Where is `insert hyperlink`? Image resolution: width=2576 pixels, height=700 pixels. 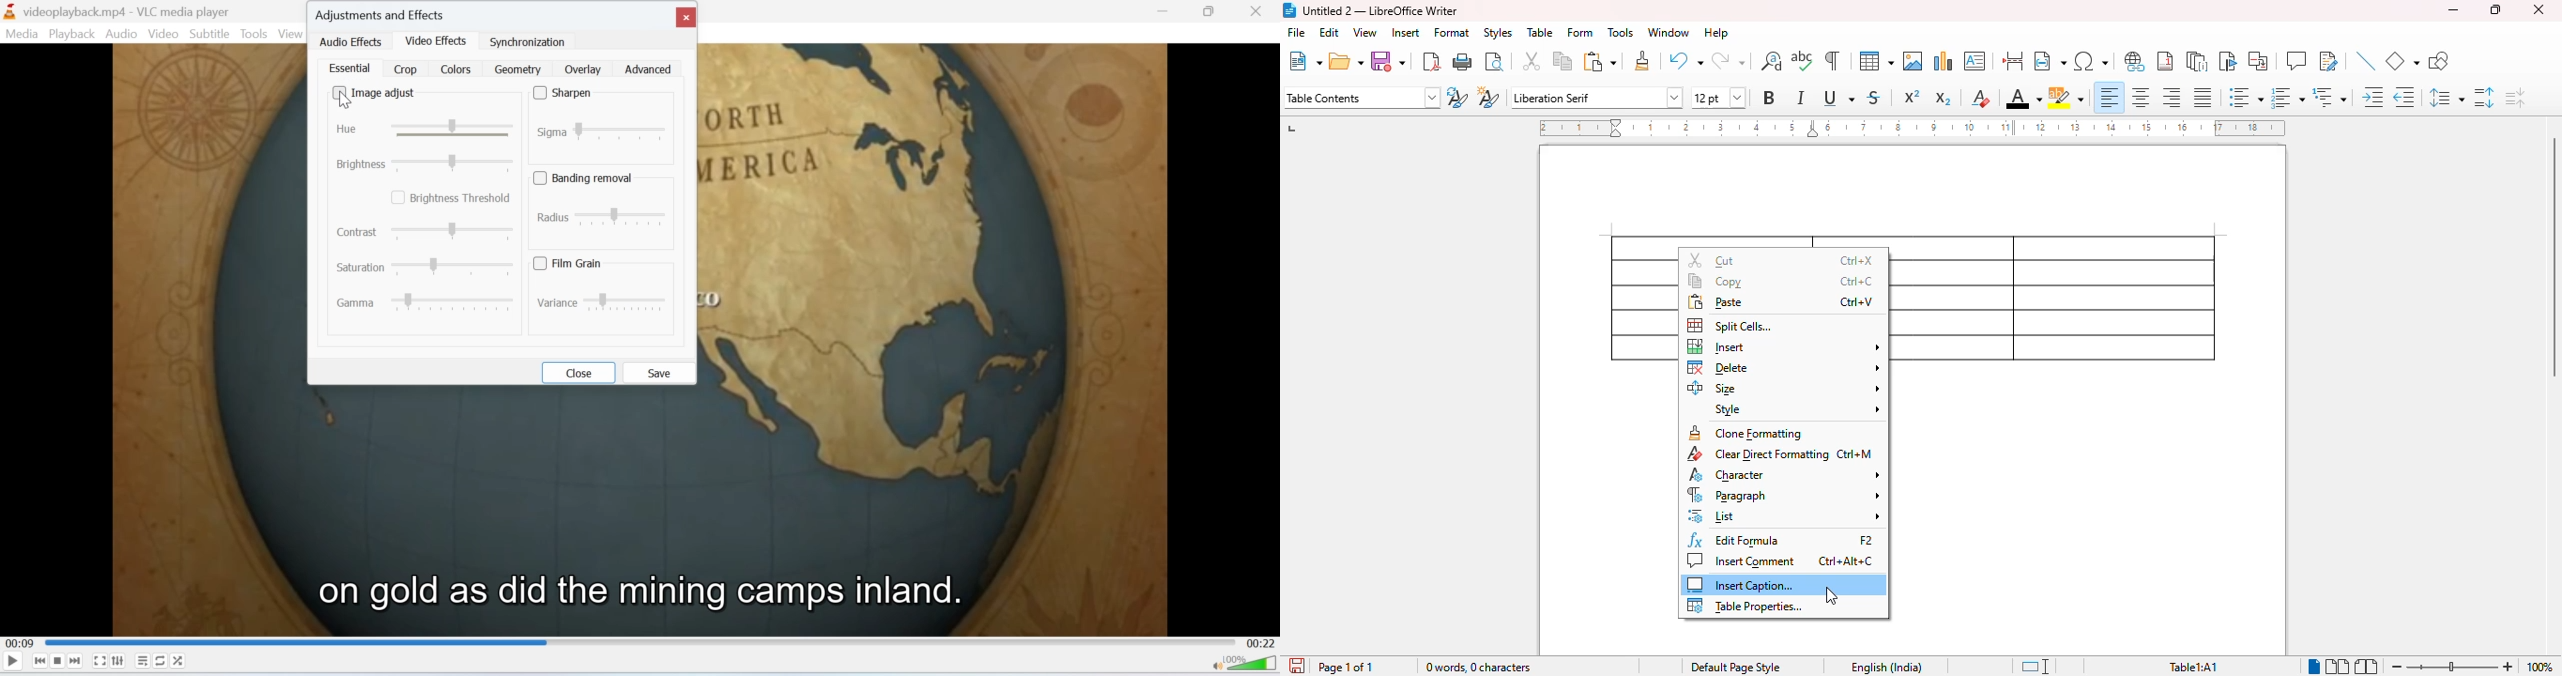 insert hyperlink is located at coordinates (2134, 61).